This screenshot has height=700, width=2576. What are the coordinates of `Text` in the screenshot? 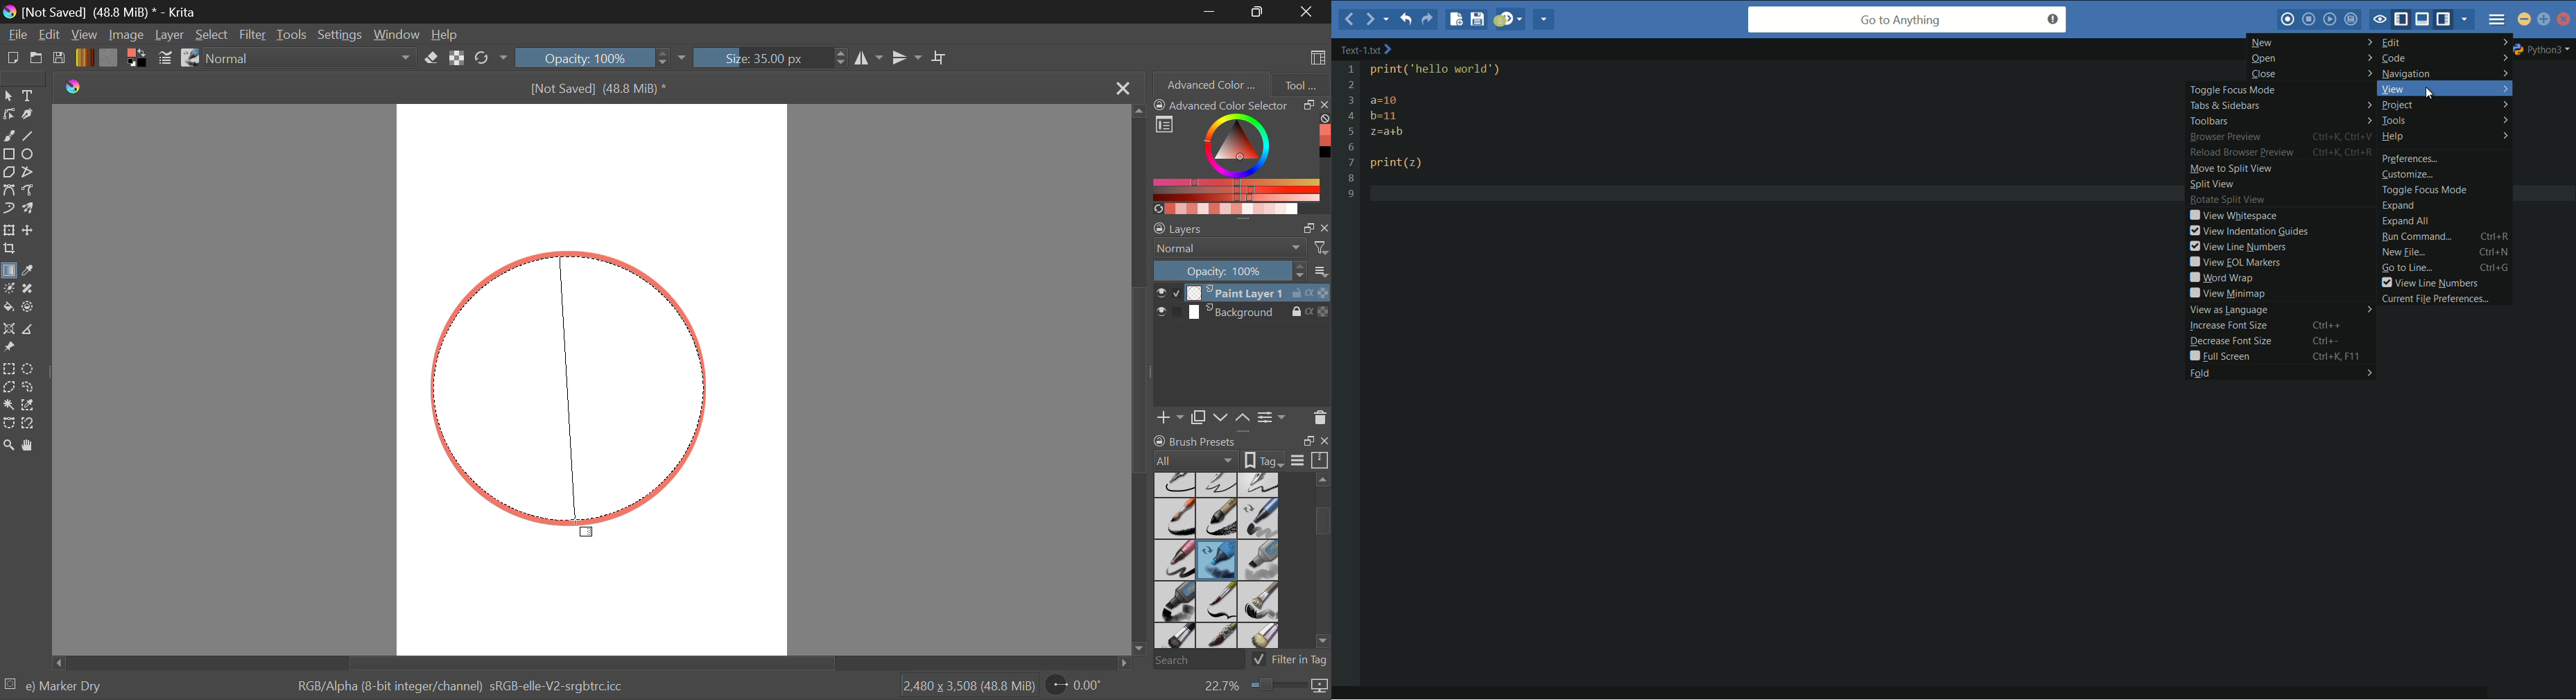 It's located at (30, 95).